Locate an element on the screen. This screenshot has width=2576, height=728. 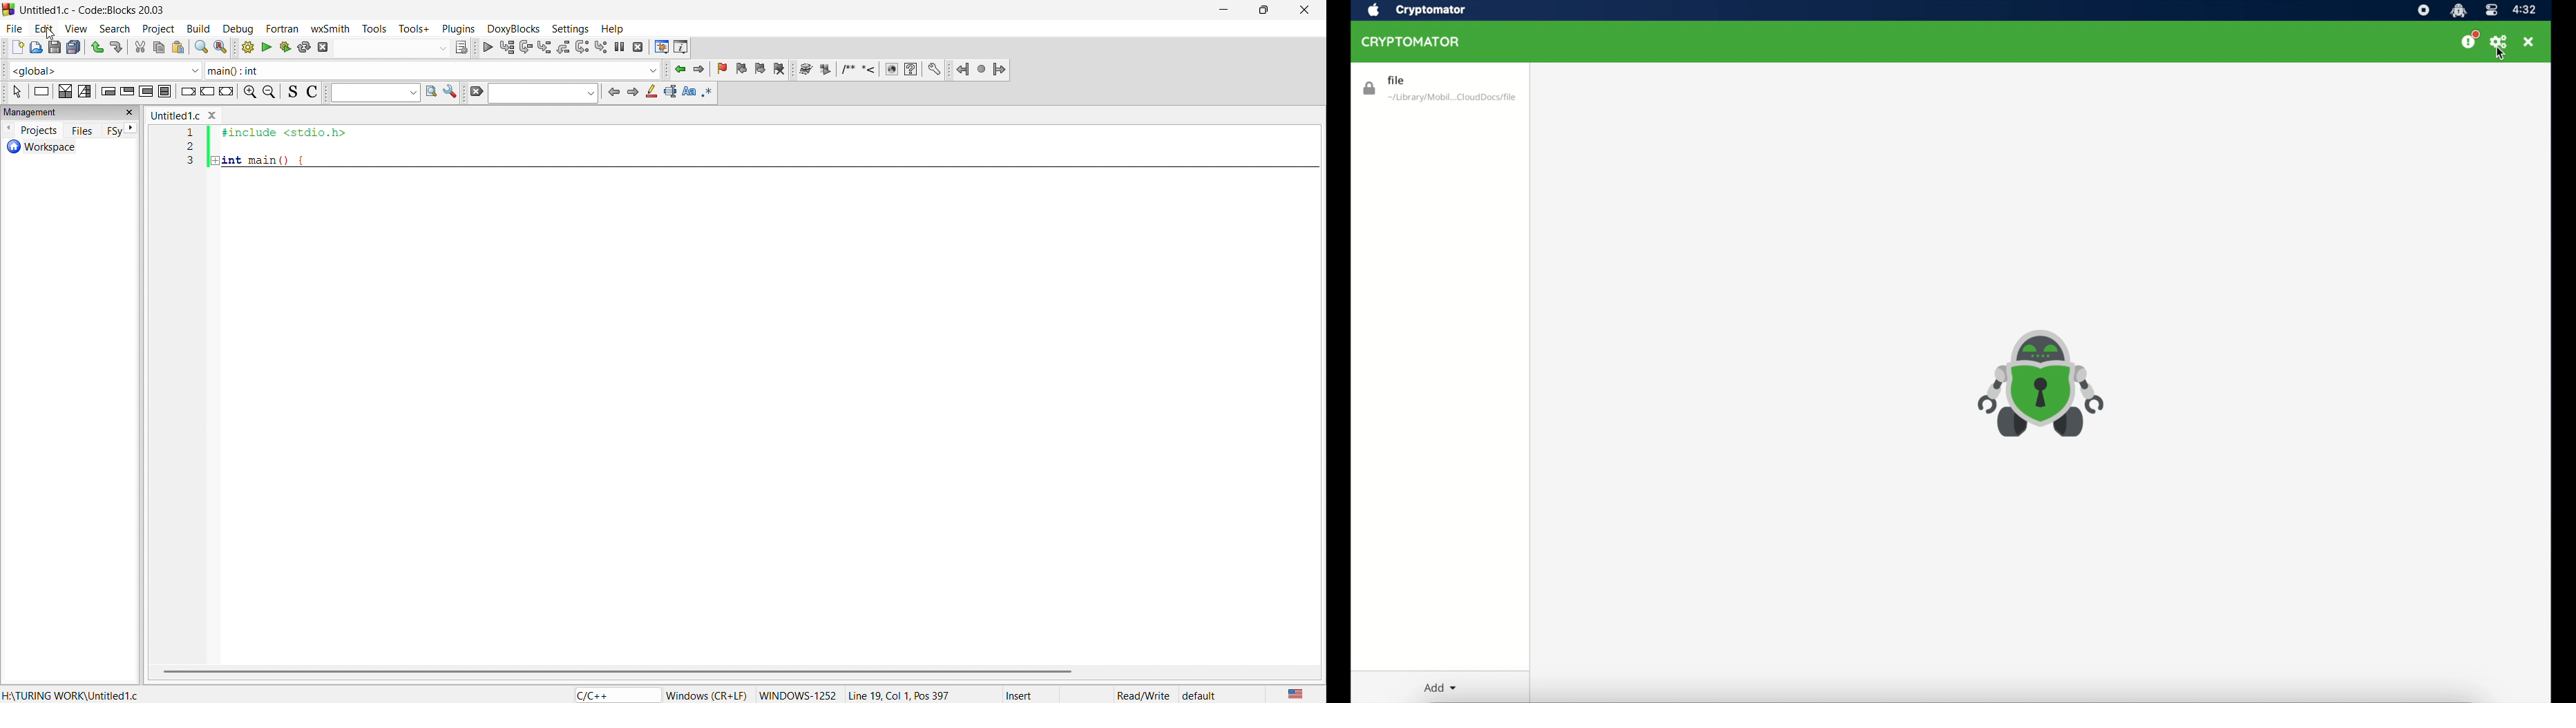
various info is located at coordinates (682, 46).